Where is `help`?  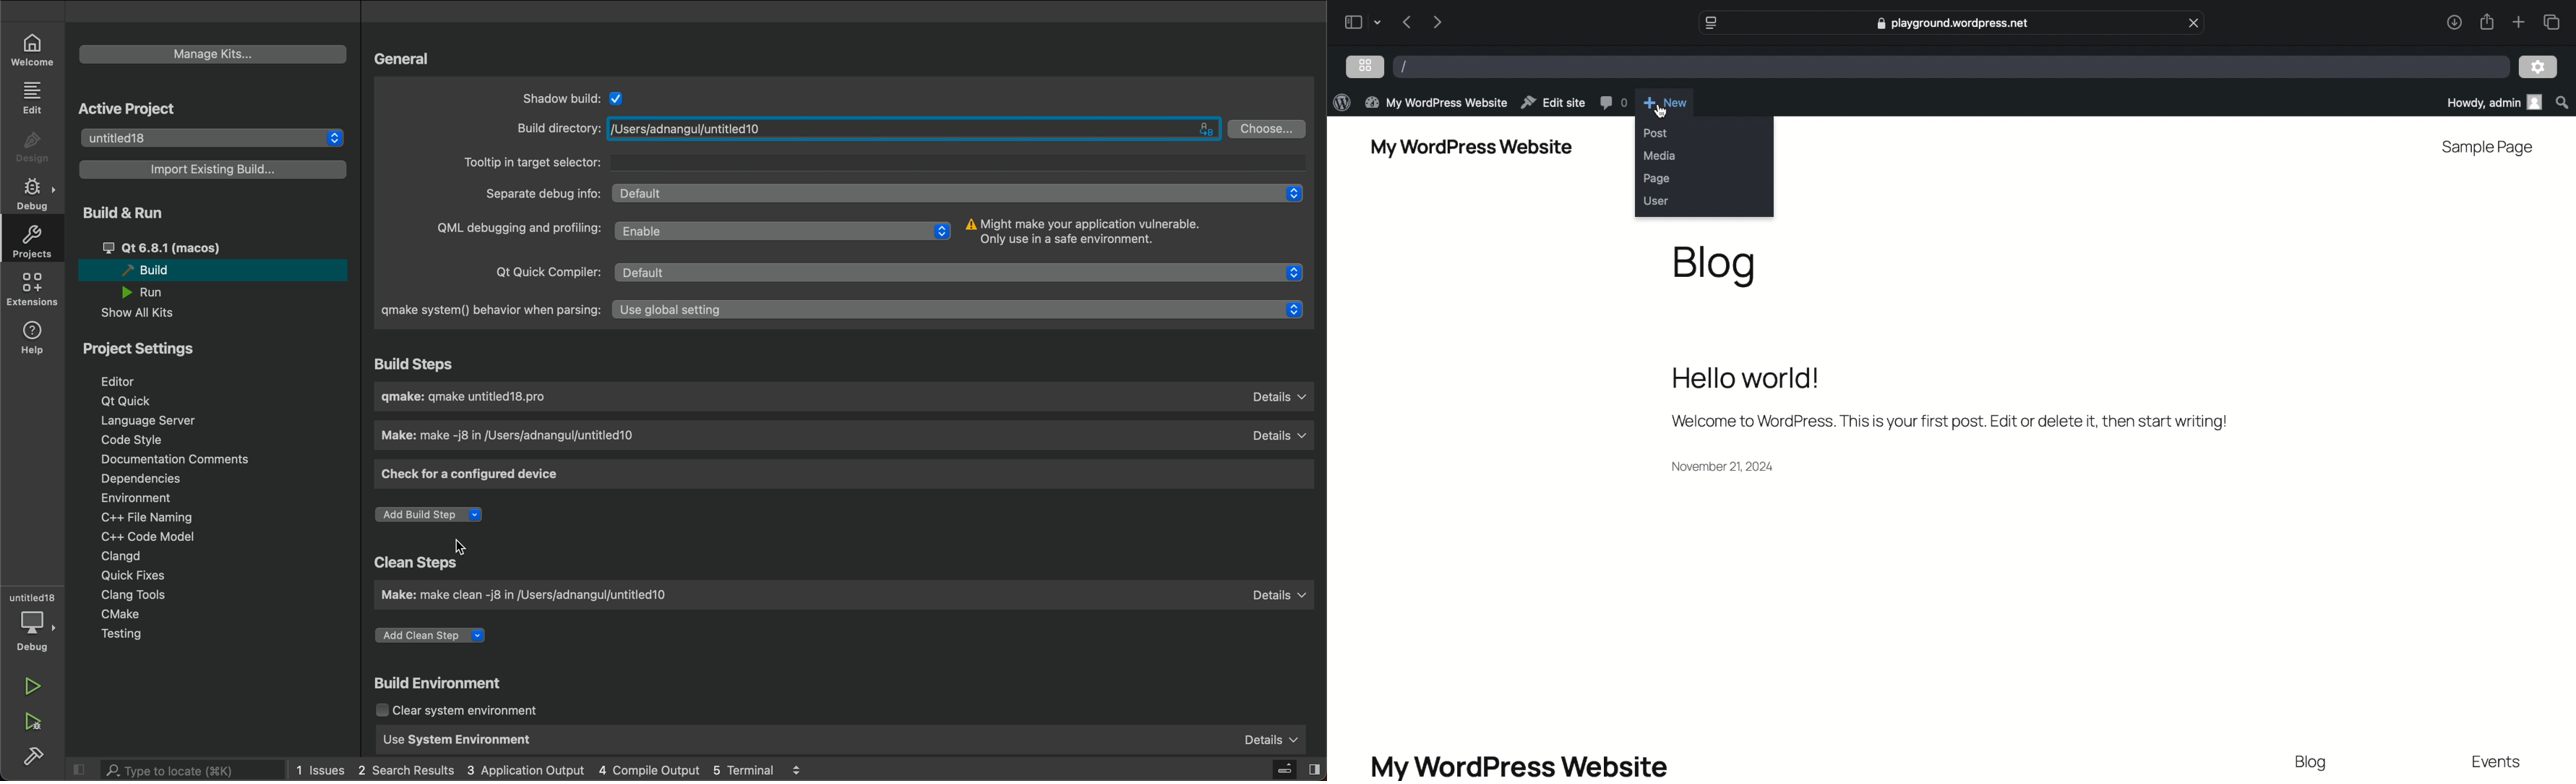
help is located at coordinates (34, 335).